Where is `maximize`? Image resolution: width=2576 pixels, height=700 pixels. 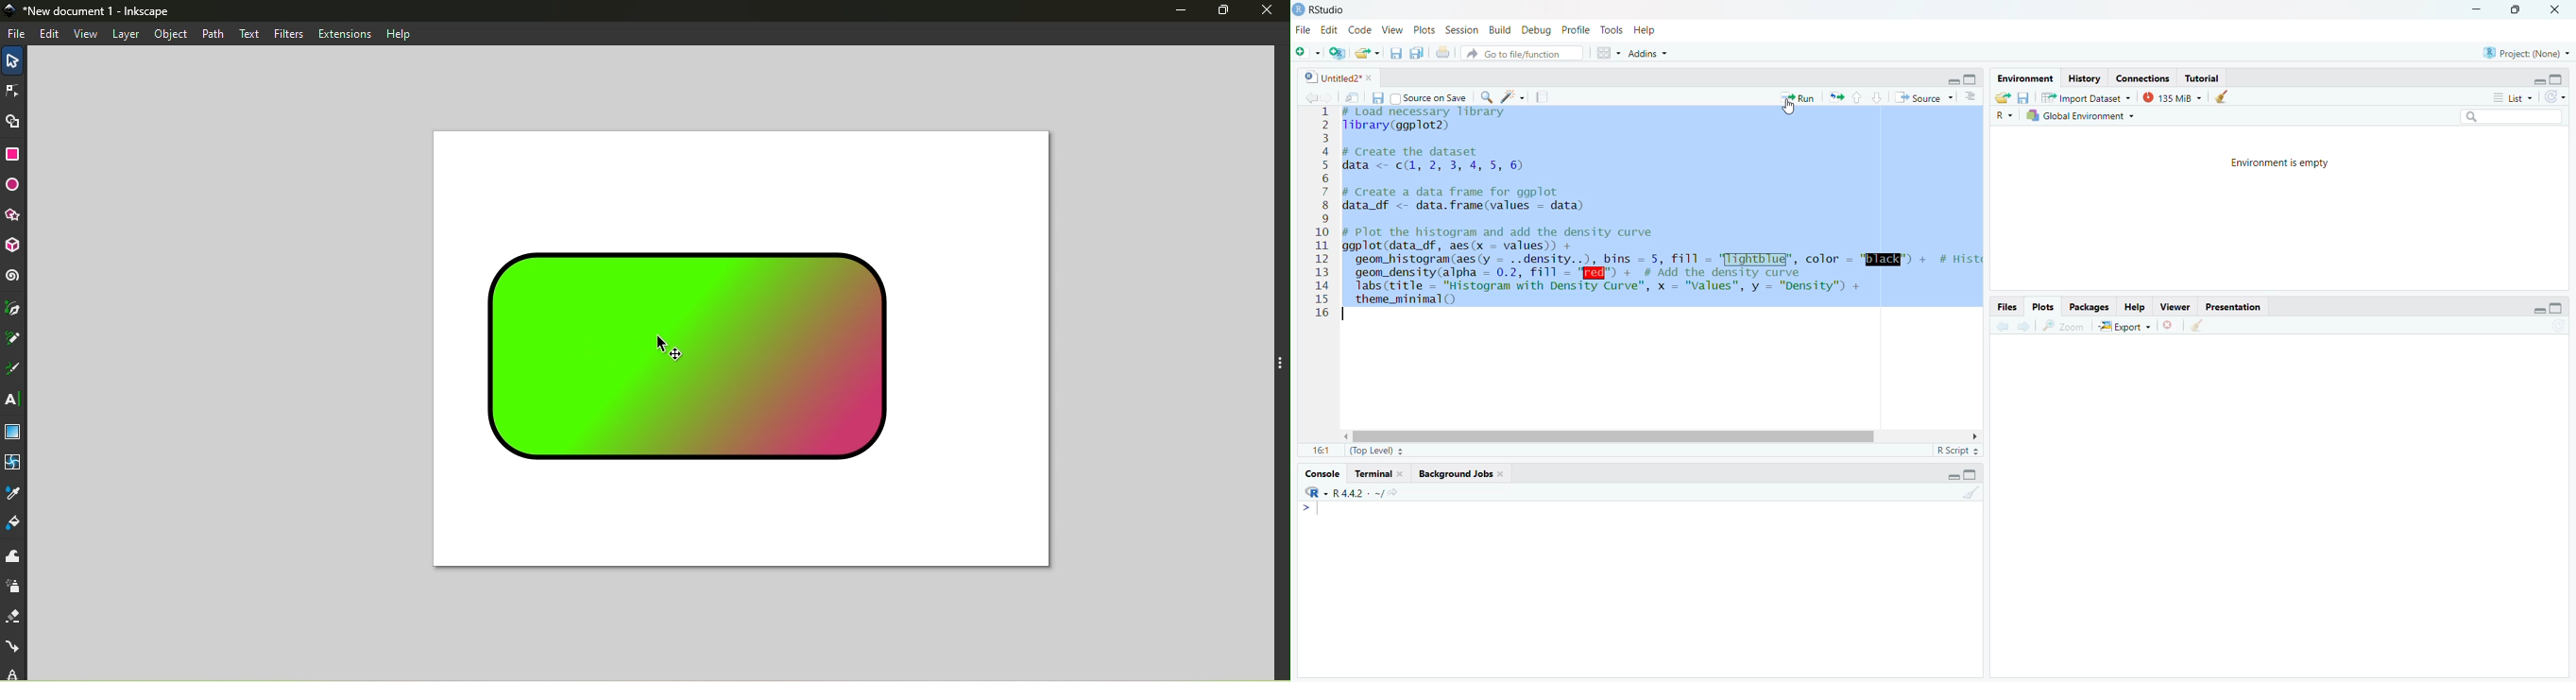
maximize is located at coordinates (2558, 78).